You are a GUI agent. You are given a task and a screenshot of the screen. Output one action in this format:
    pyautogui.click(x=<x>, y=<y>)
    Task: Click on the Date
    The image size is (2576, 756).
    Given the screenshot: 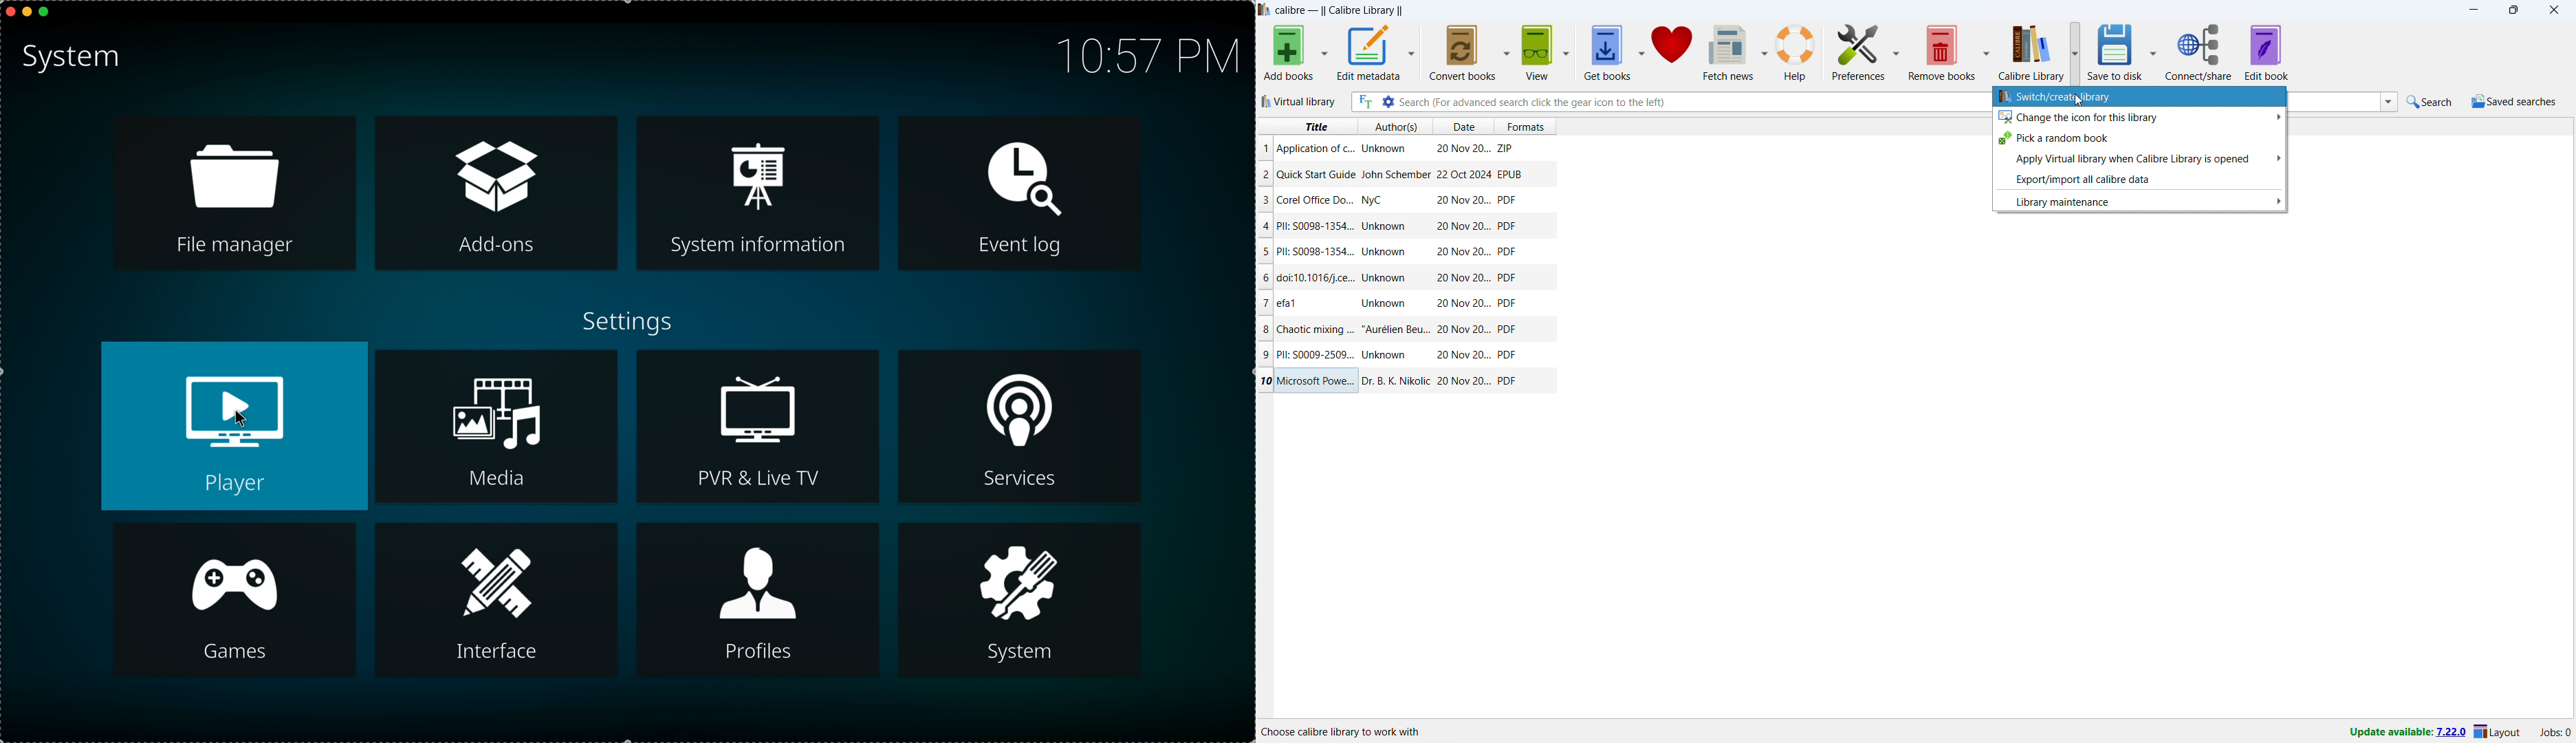 What is the action you would take?
    pyautogui.click(x=1461, y=279)
    